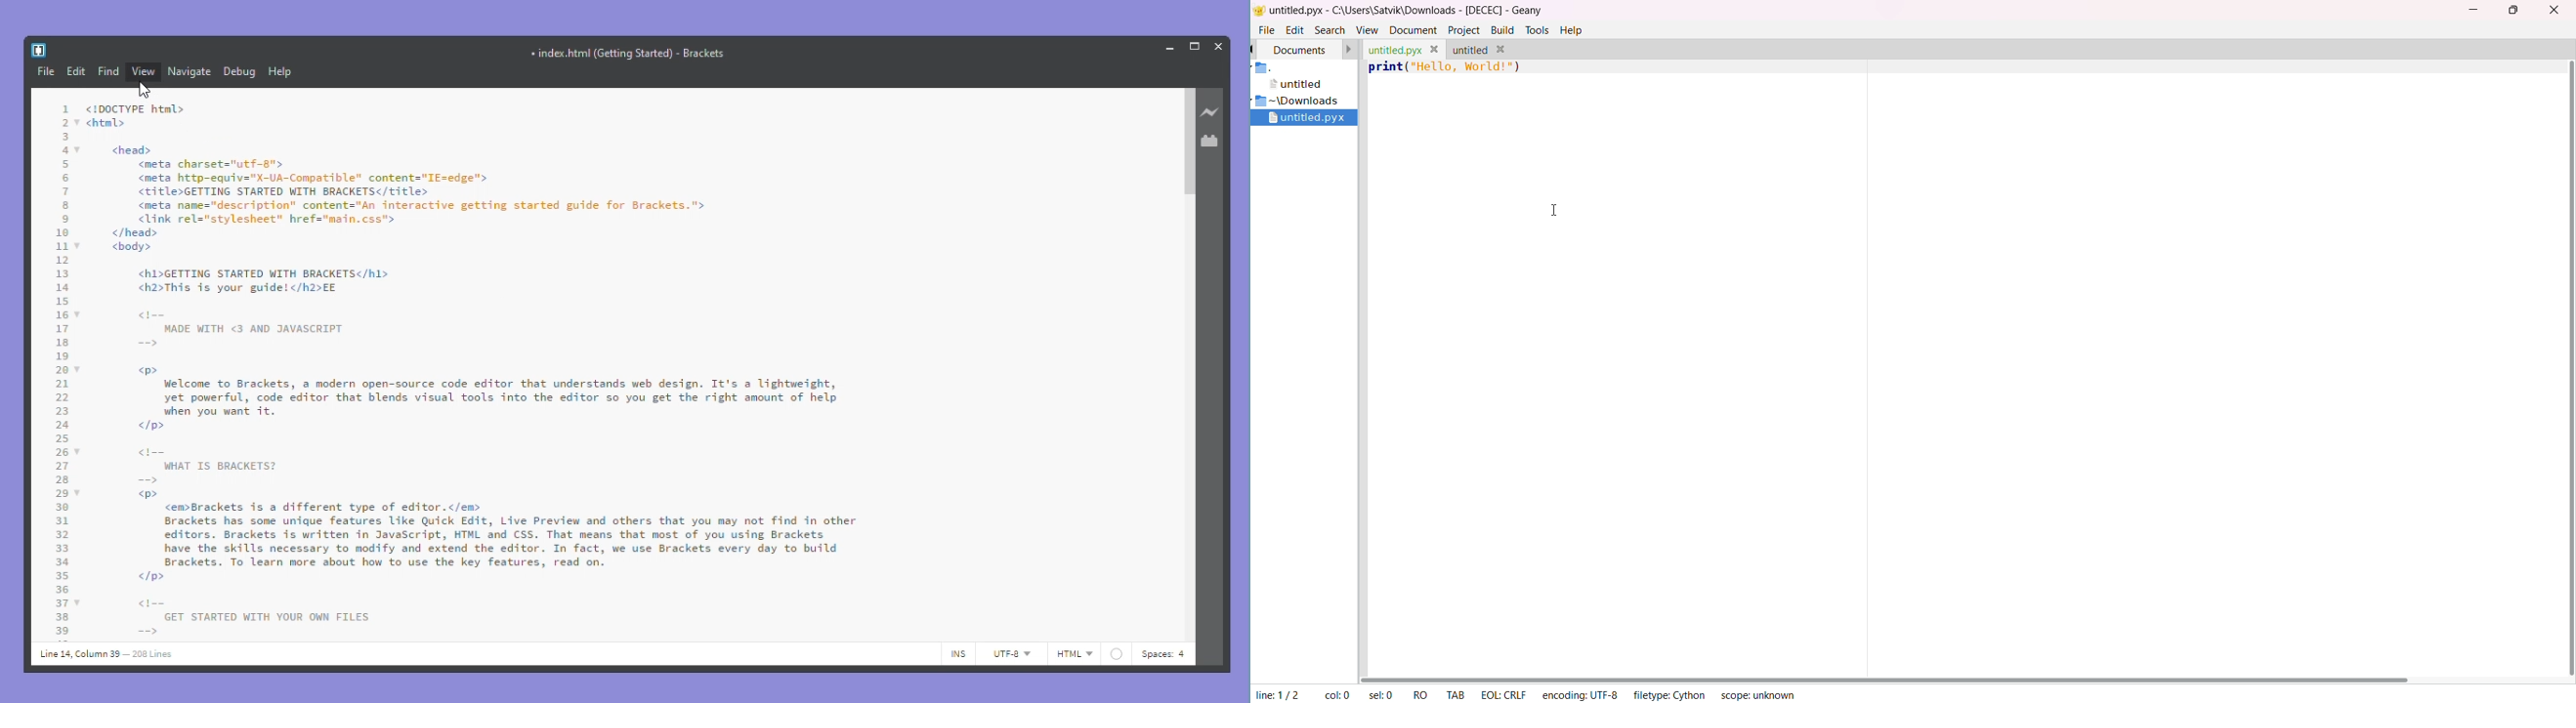 This screenshot has height=728, width=2576. I want to click on HTML, so click(1088, 654).